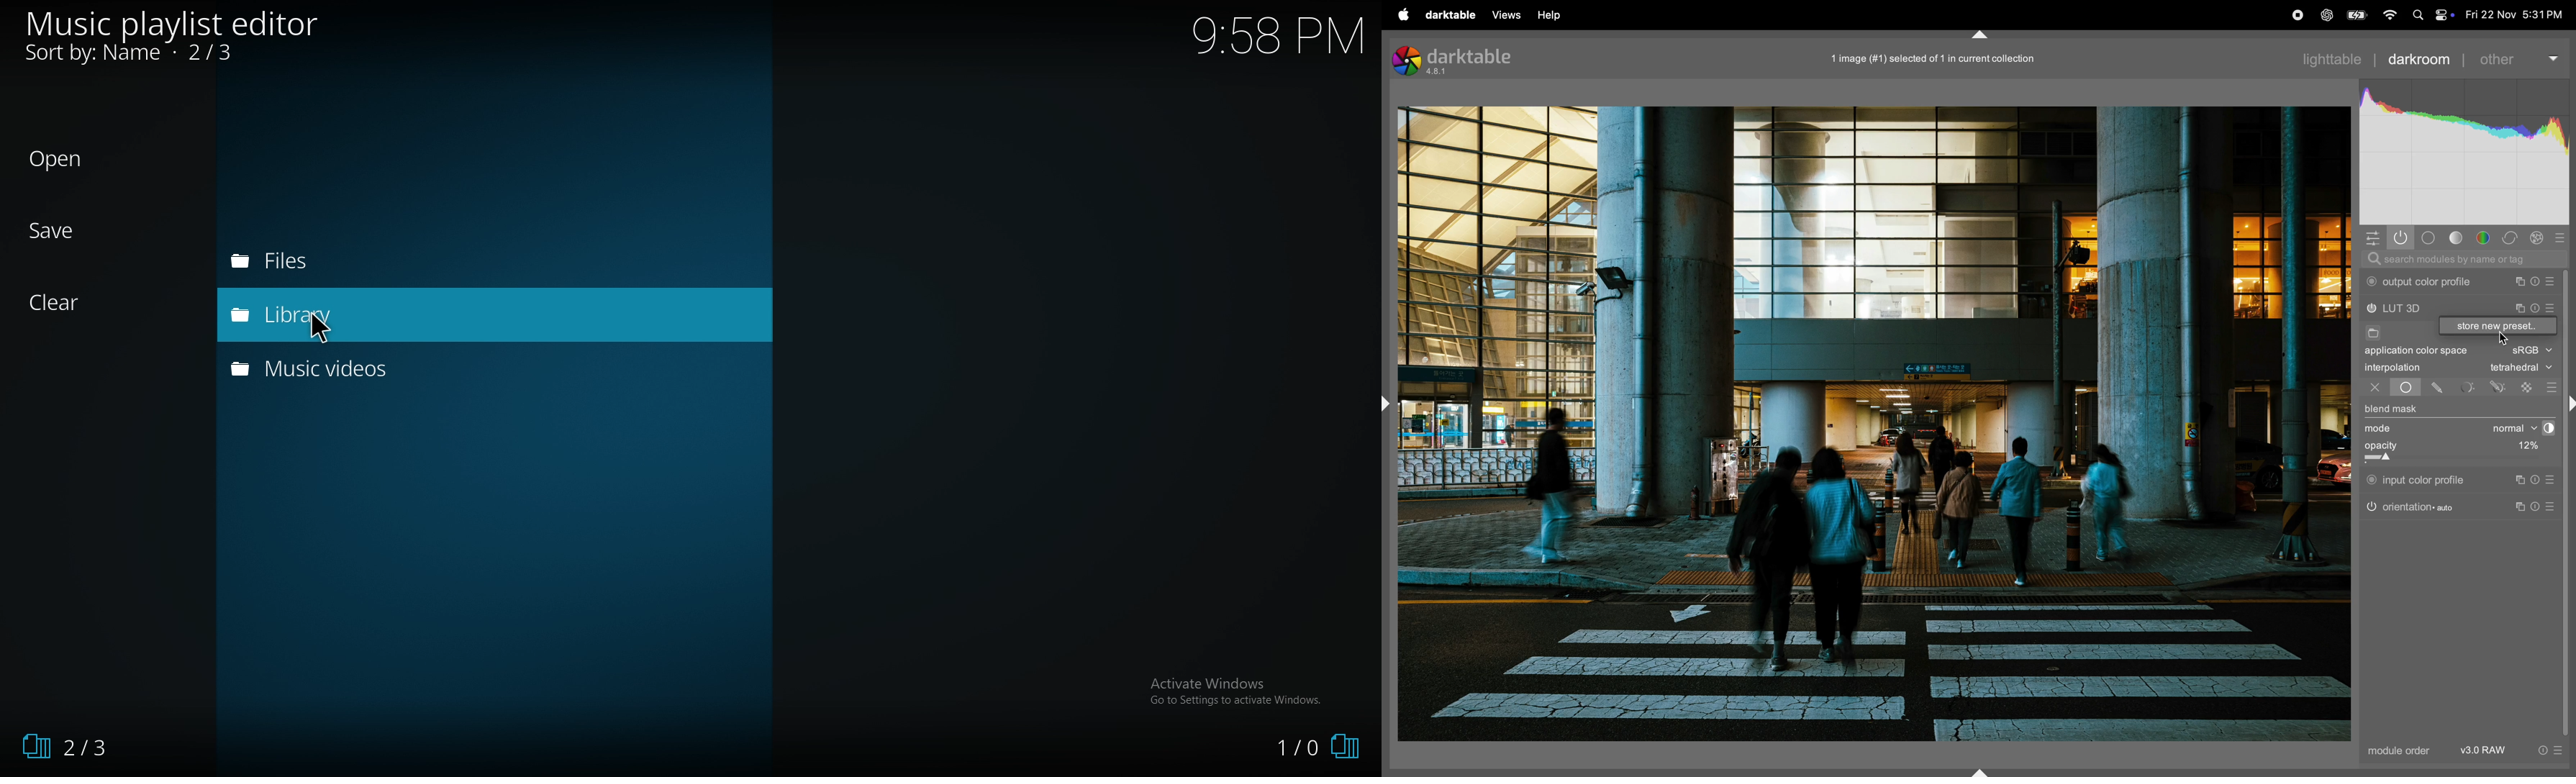  I want to click on quick access panel, so click(2370, 237).